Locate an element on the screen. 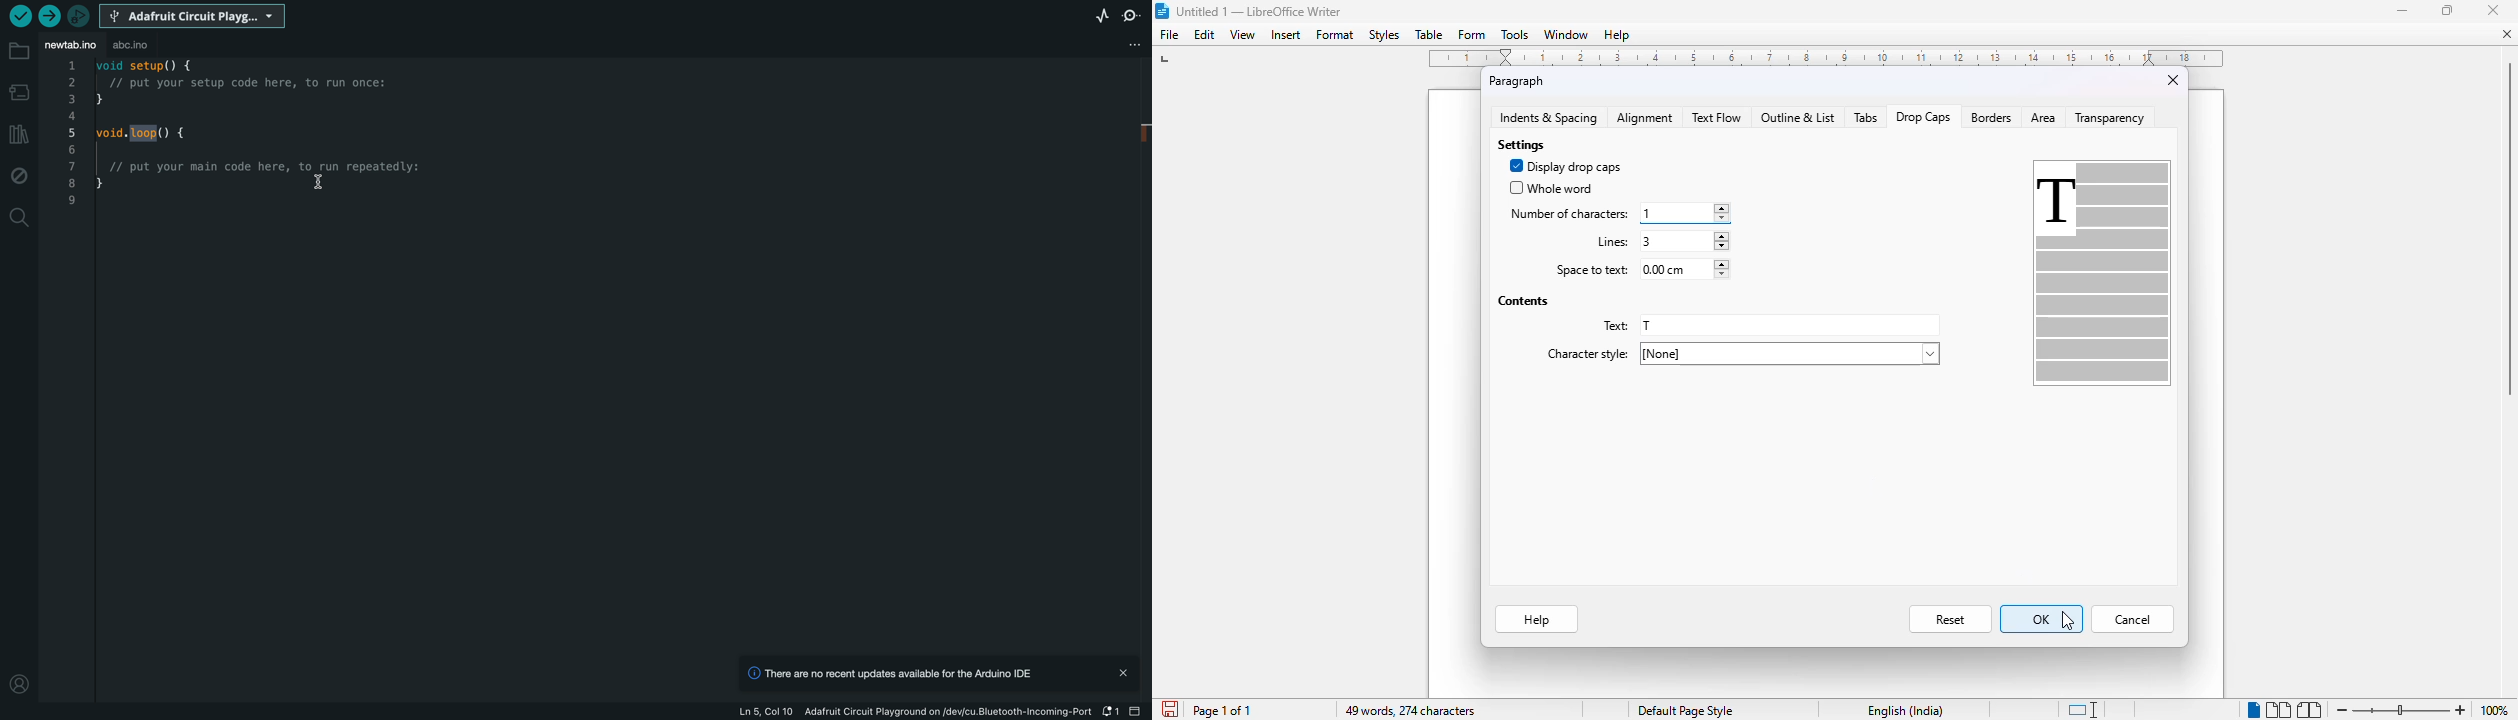 The height and width of the screenshot is (728, 2520). help is located at coordinates (1537, 618).